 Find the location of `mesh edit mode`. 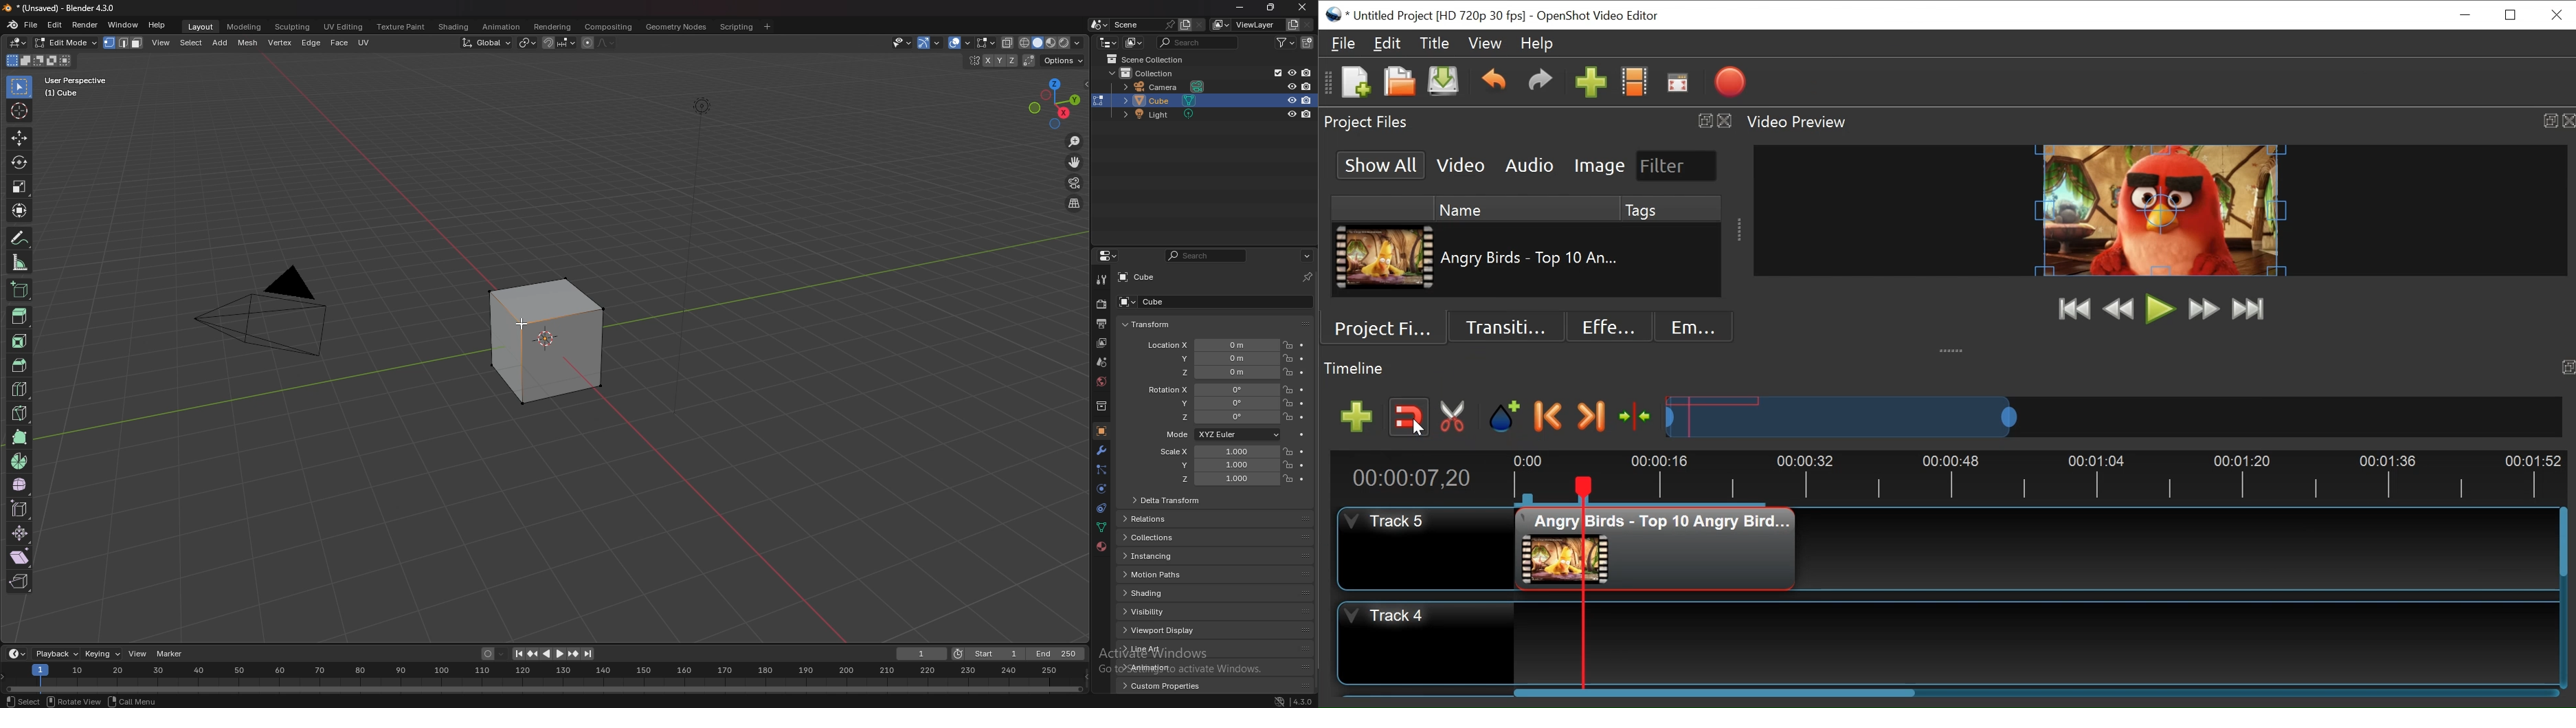

mesh edit mode is located at coordinates (987, 43).